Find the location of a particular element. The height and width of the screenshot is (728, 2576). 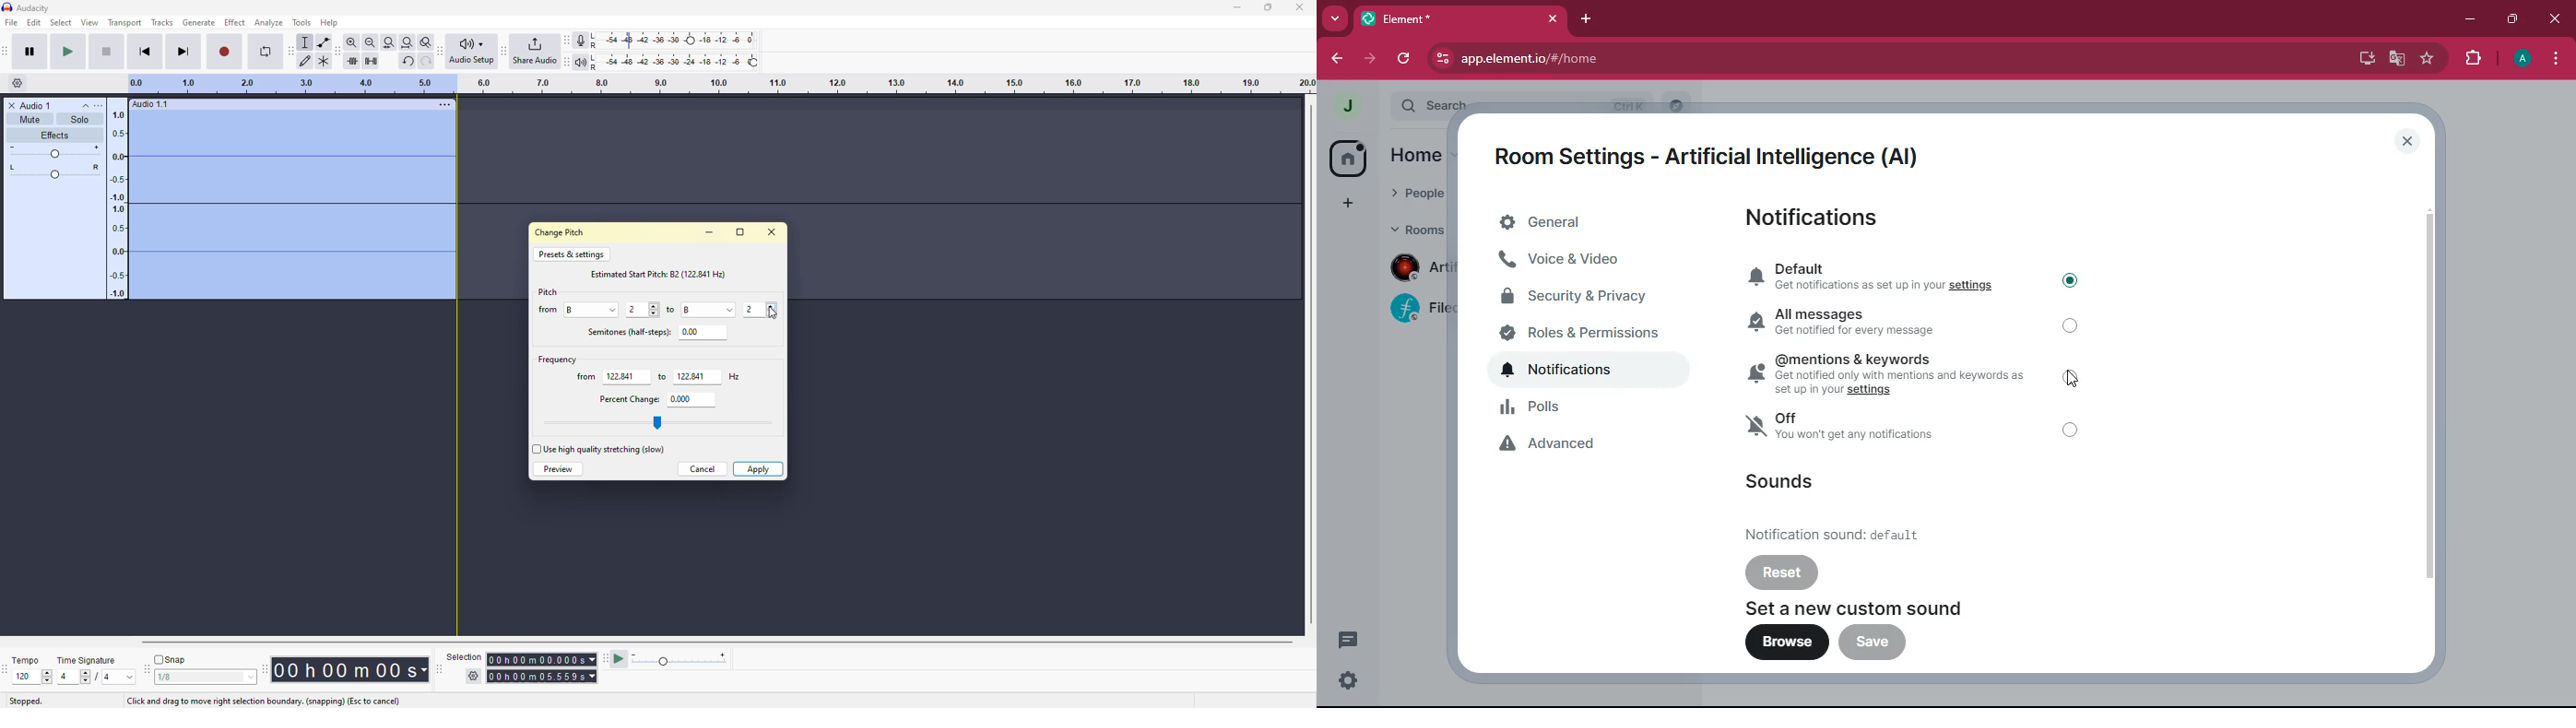

polls is located at coordinates (1594, 409).